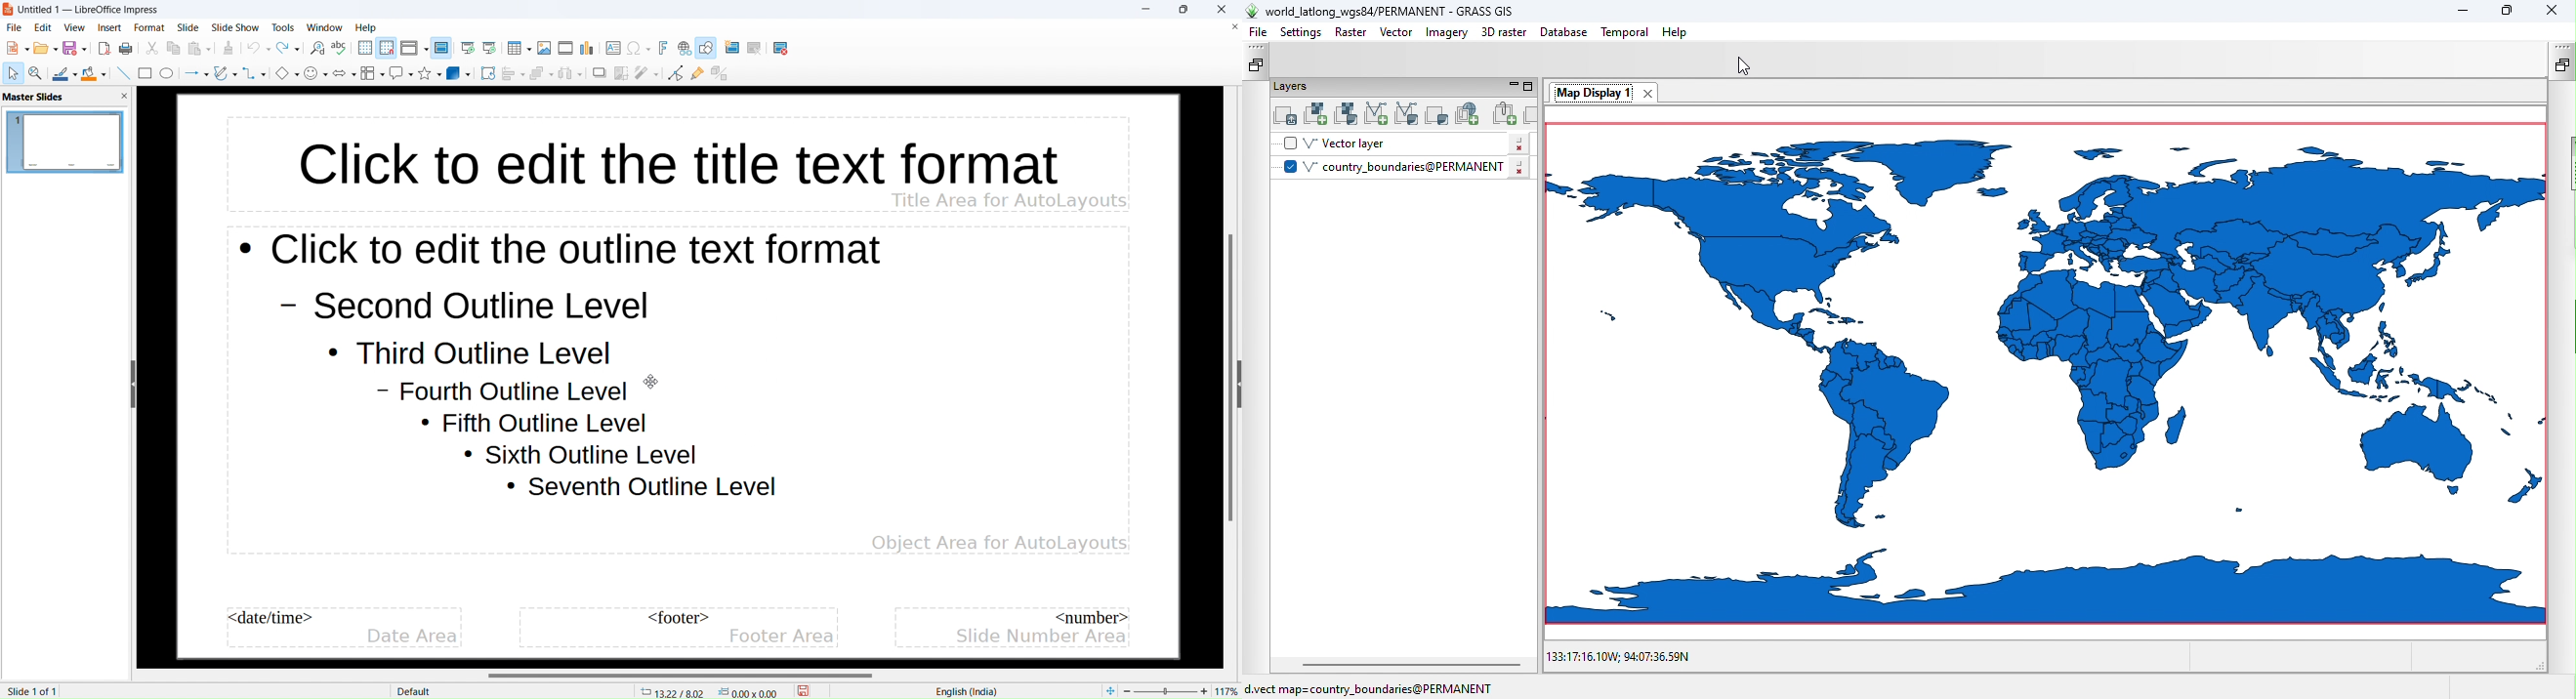 The height and width of the screenshot is (700, 2576). I want to click on clone formatting, so click(229, 49).